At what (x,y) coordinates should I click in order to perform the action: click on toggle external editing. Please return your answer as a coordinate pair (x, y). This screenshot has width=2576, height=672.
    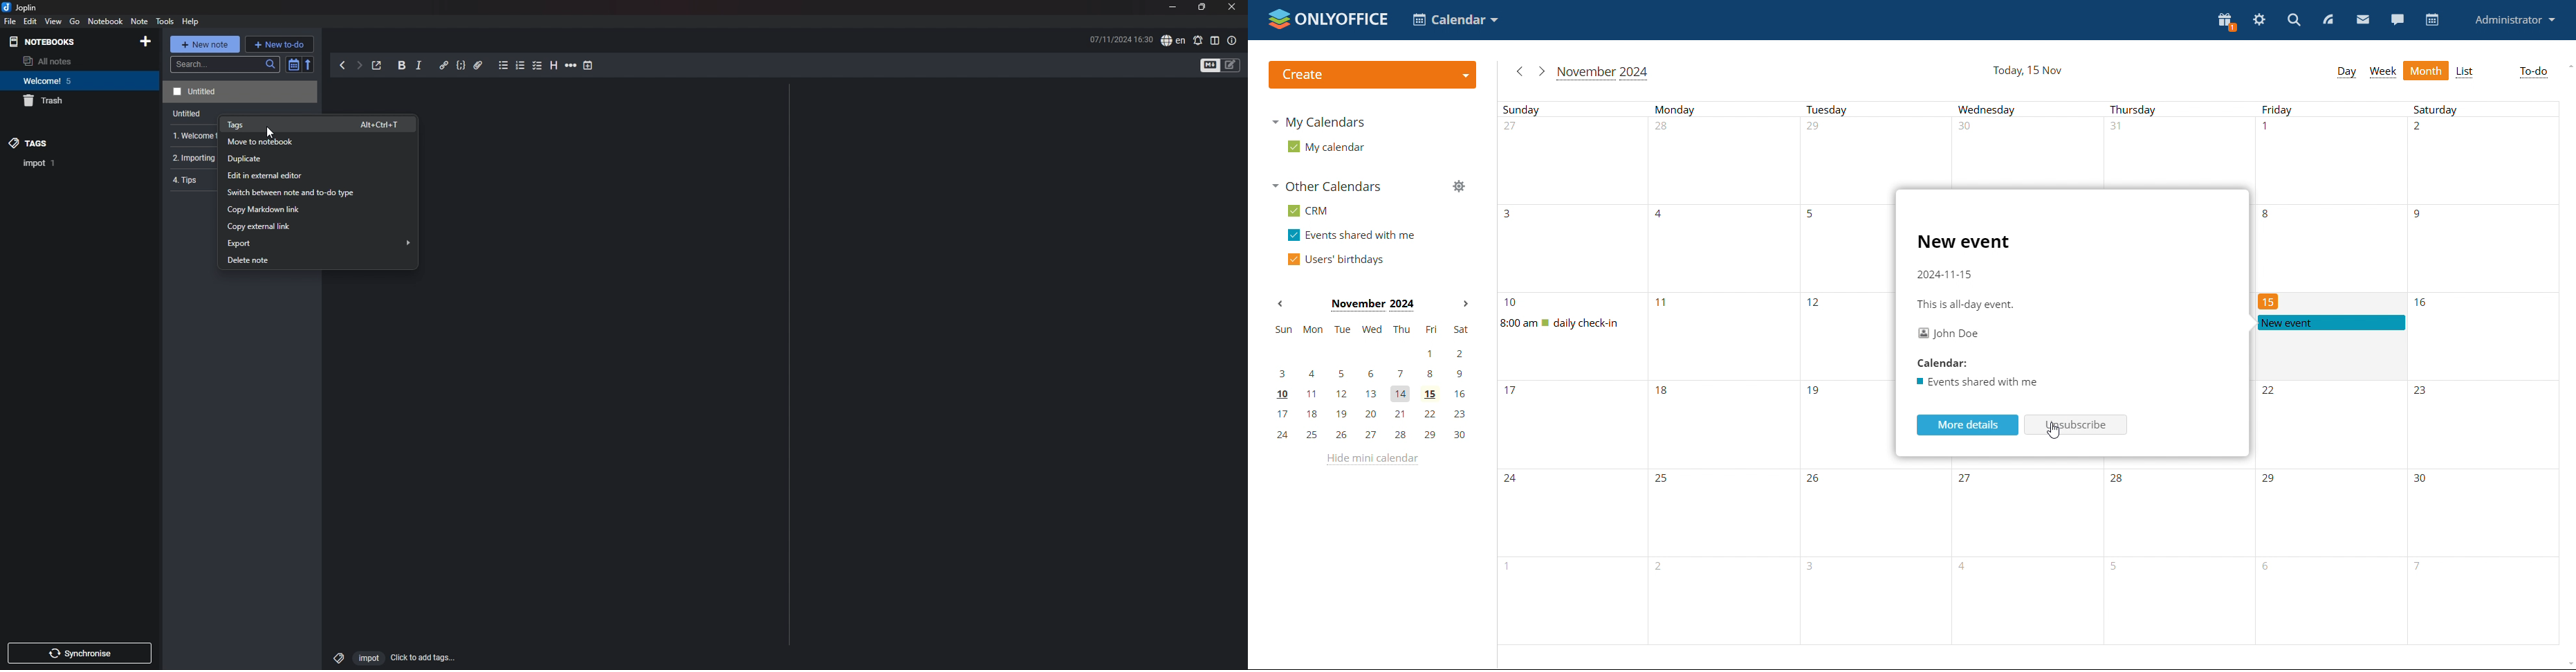
    Looking at the image, I should click on (377, 66).